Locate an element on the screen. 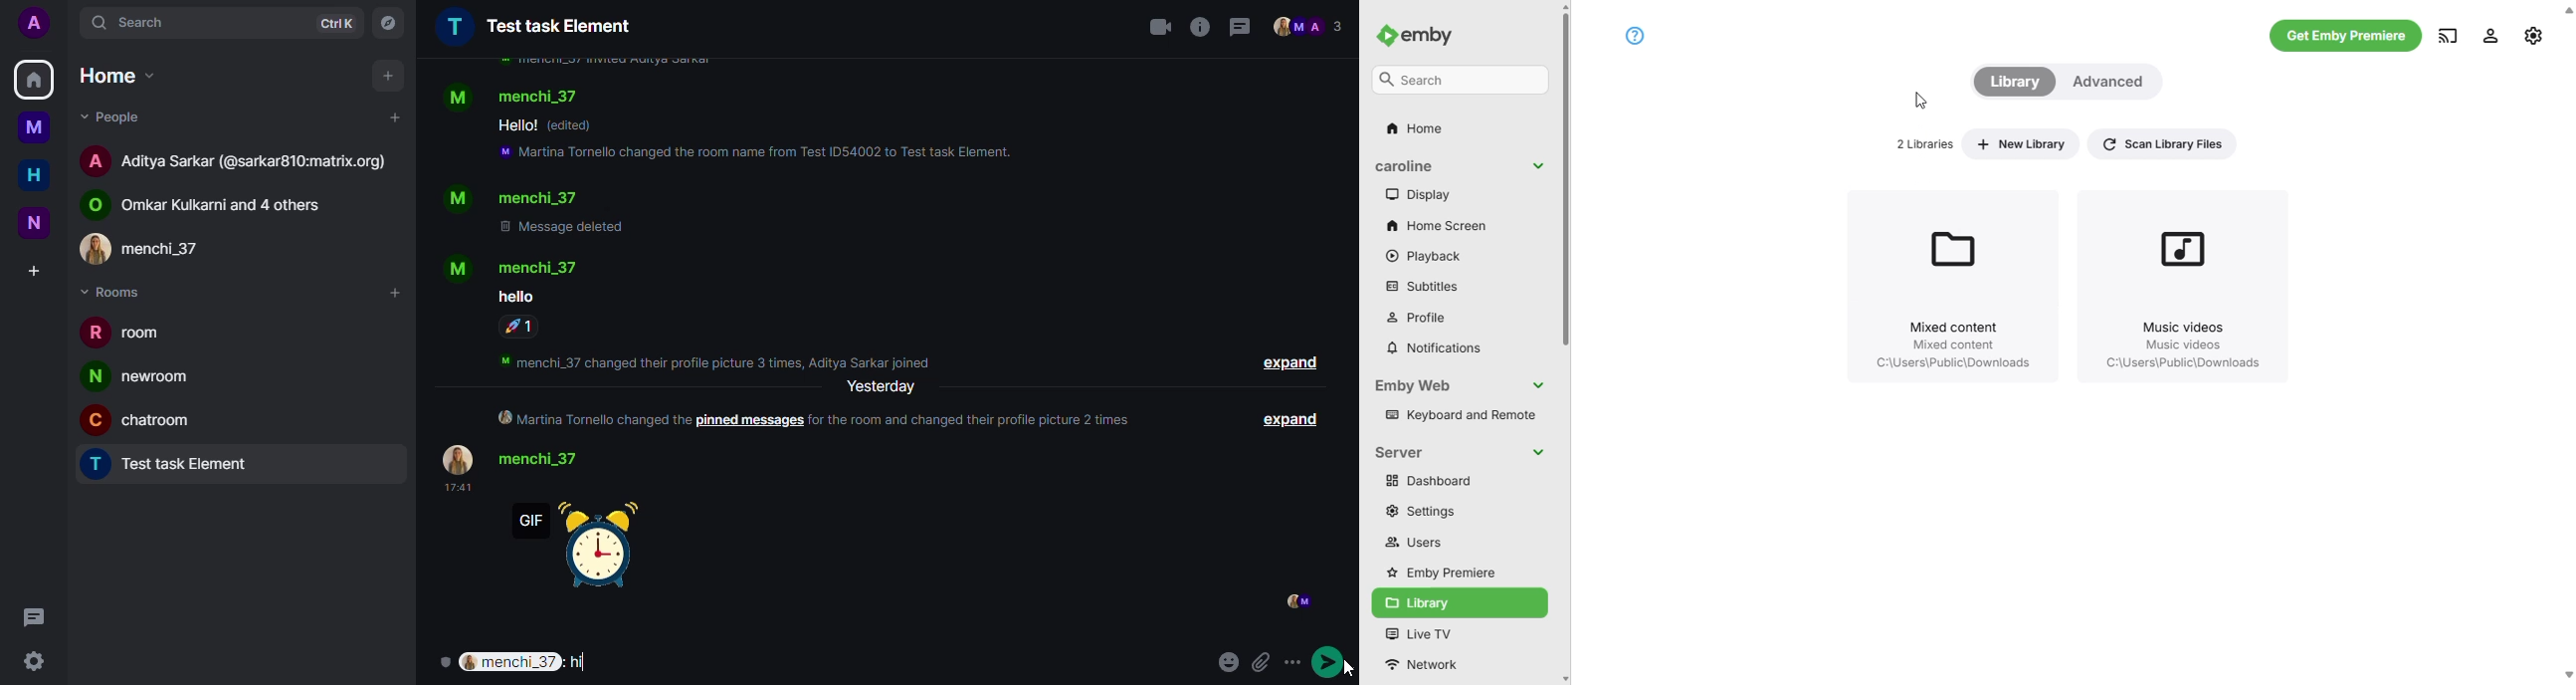 The image size is (2576, 700). display name is located at coordinates (1461, 167).